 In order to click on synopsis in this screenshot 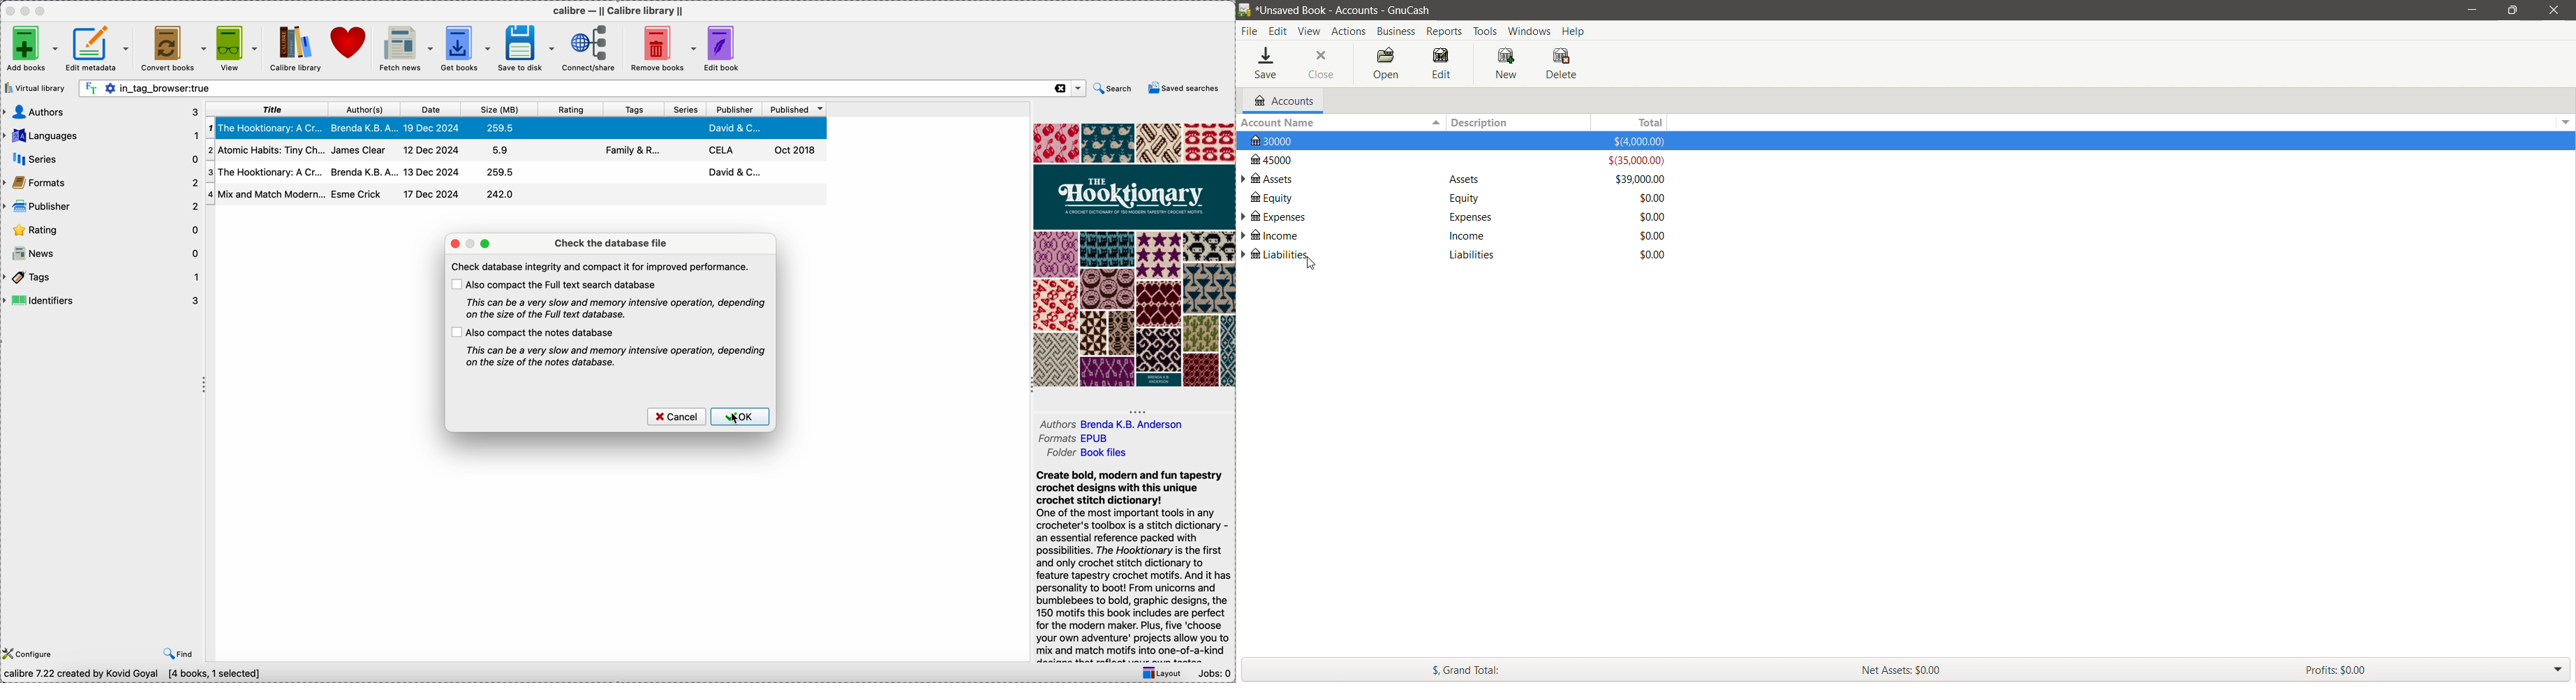, I will do `click(1135, 566)`.